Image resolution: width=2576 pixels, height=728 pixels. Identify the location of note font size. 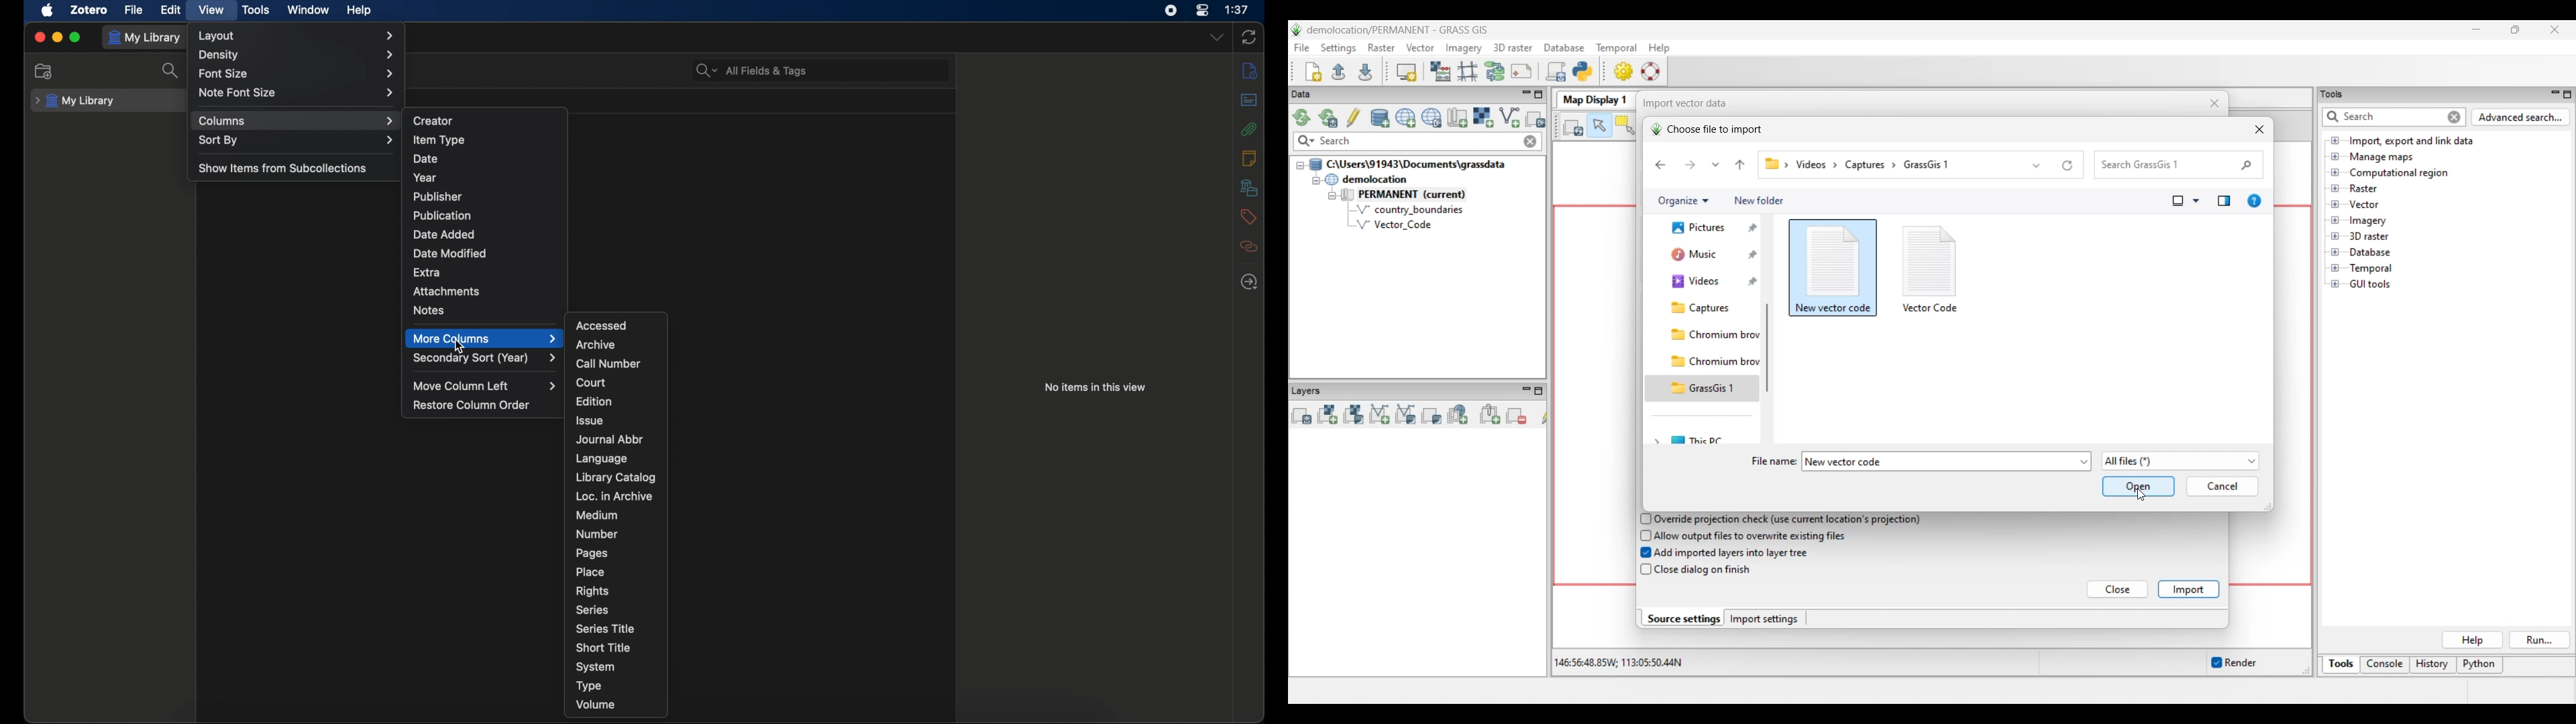
(298, 93).